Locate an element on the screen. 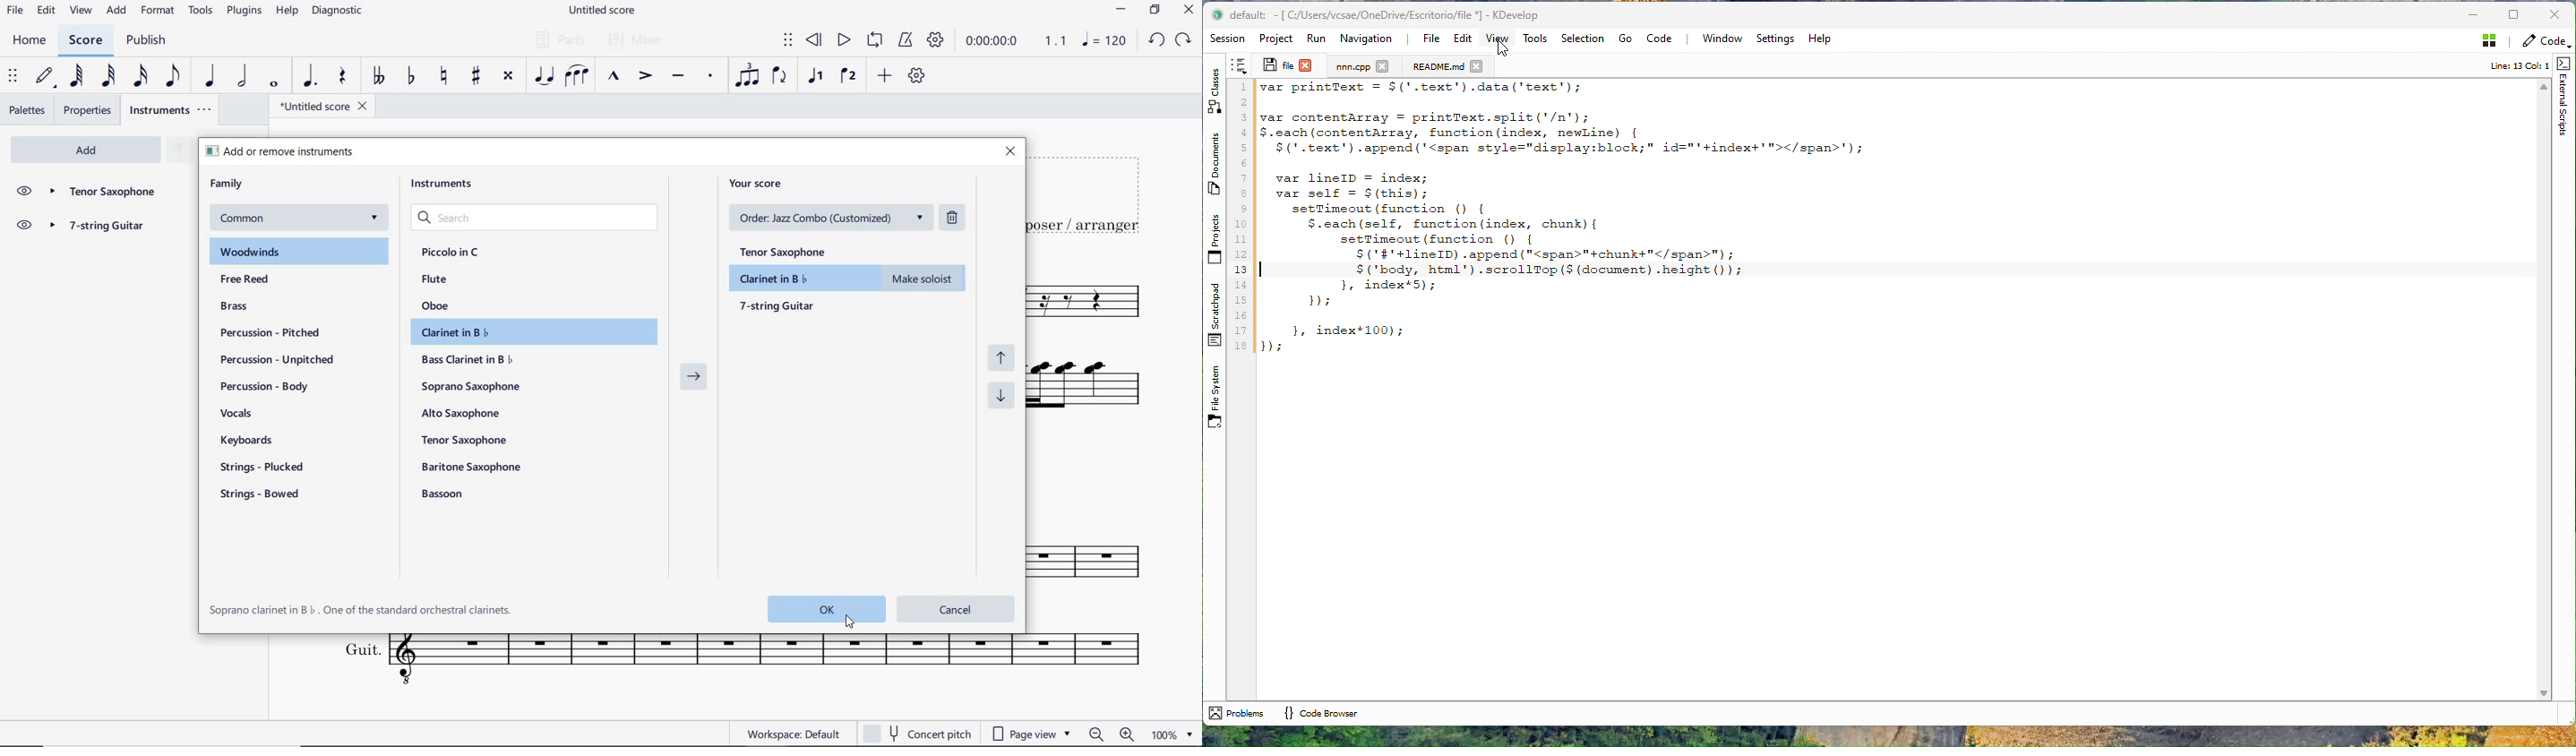 Image resolution: width=2576 pixels, height=756 pixels. CLOSE is located at coordinates (1188, 11).